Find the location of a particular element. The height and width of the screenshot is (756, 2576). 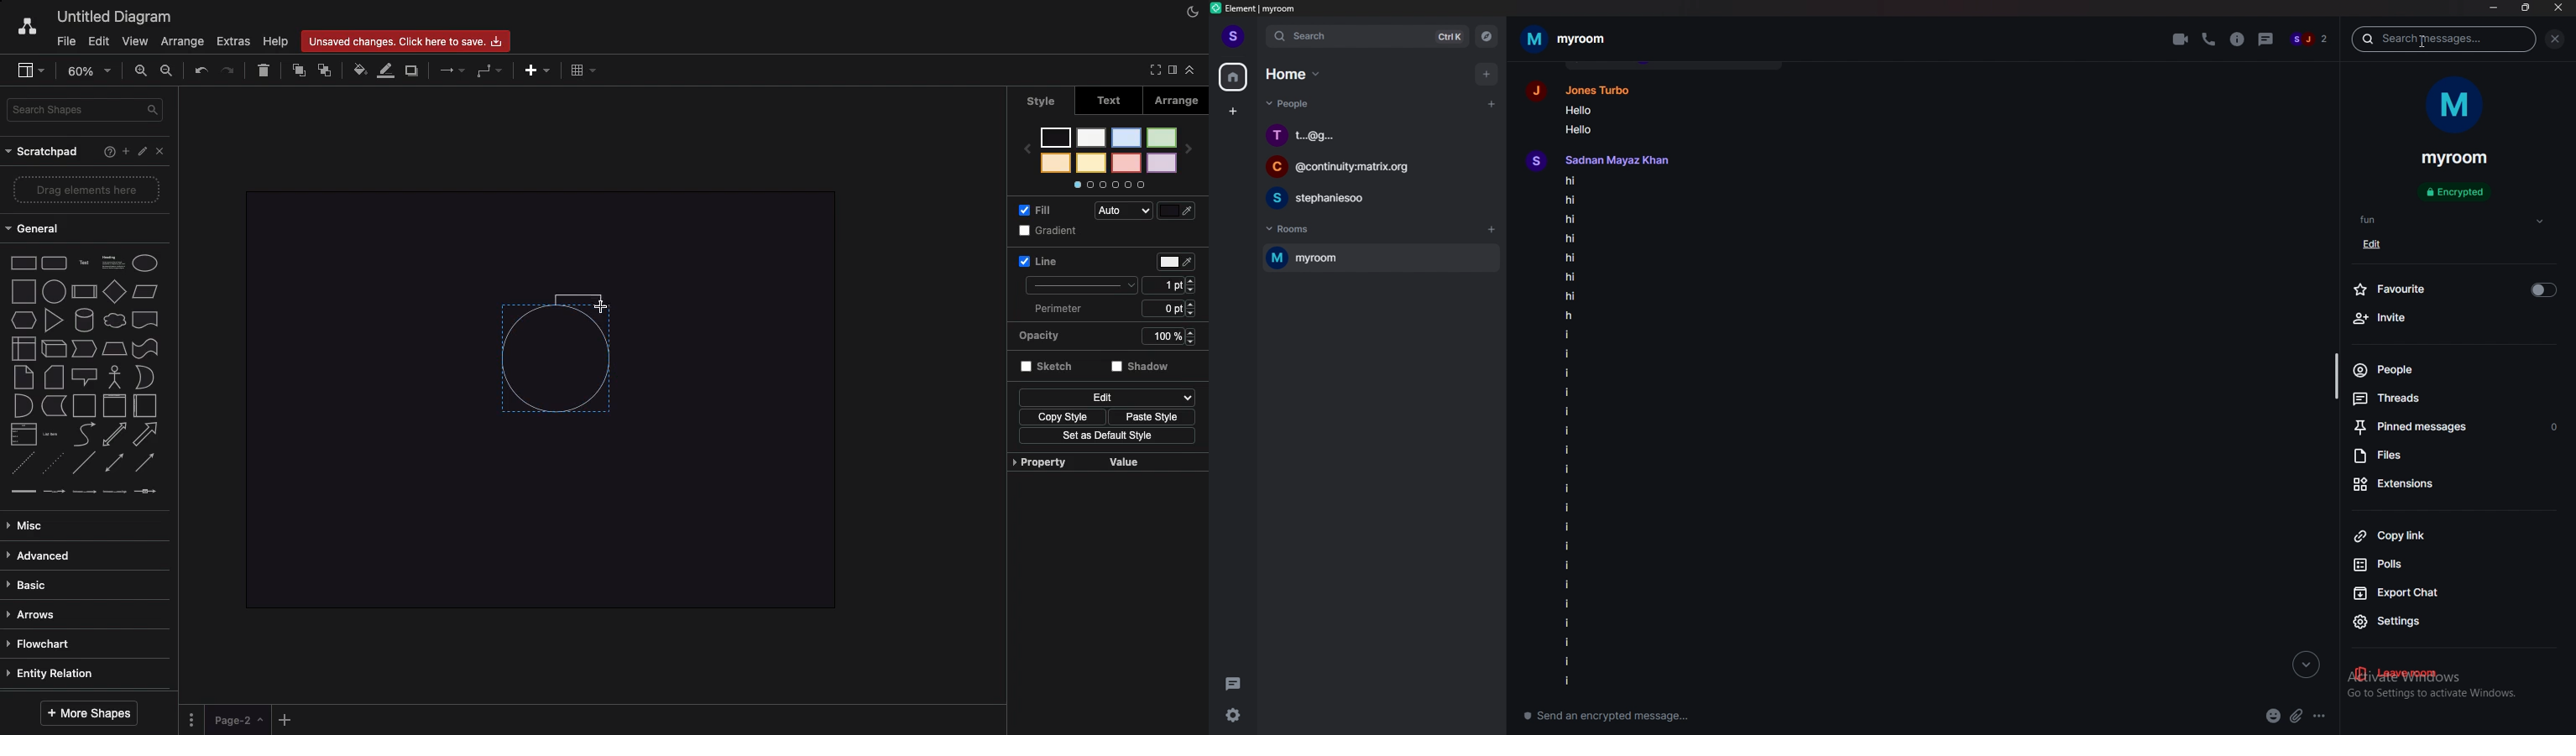

scroll bar is located at coordinates (2337, 376).